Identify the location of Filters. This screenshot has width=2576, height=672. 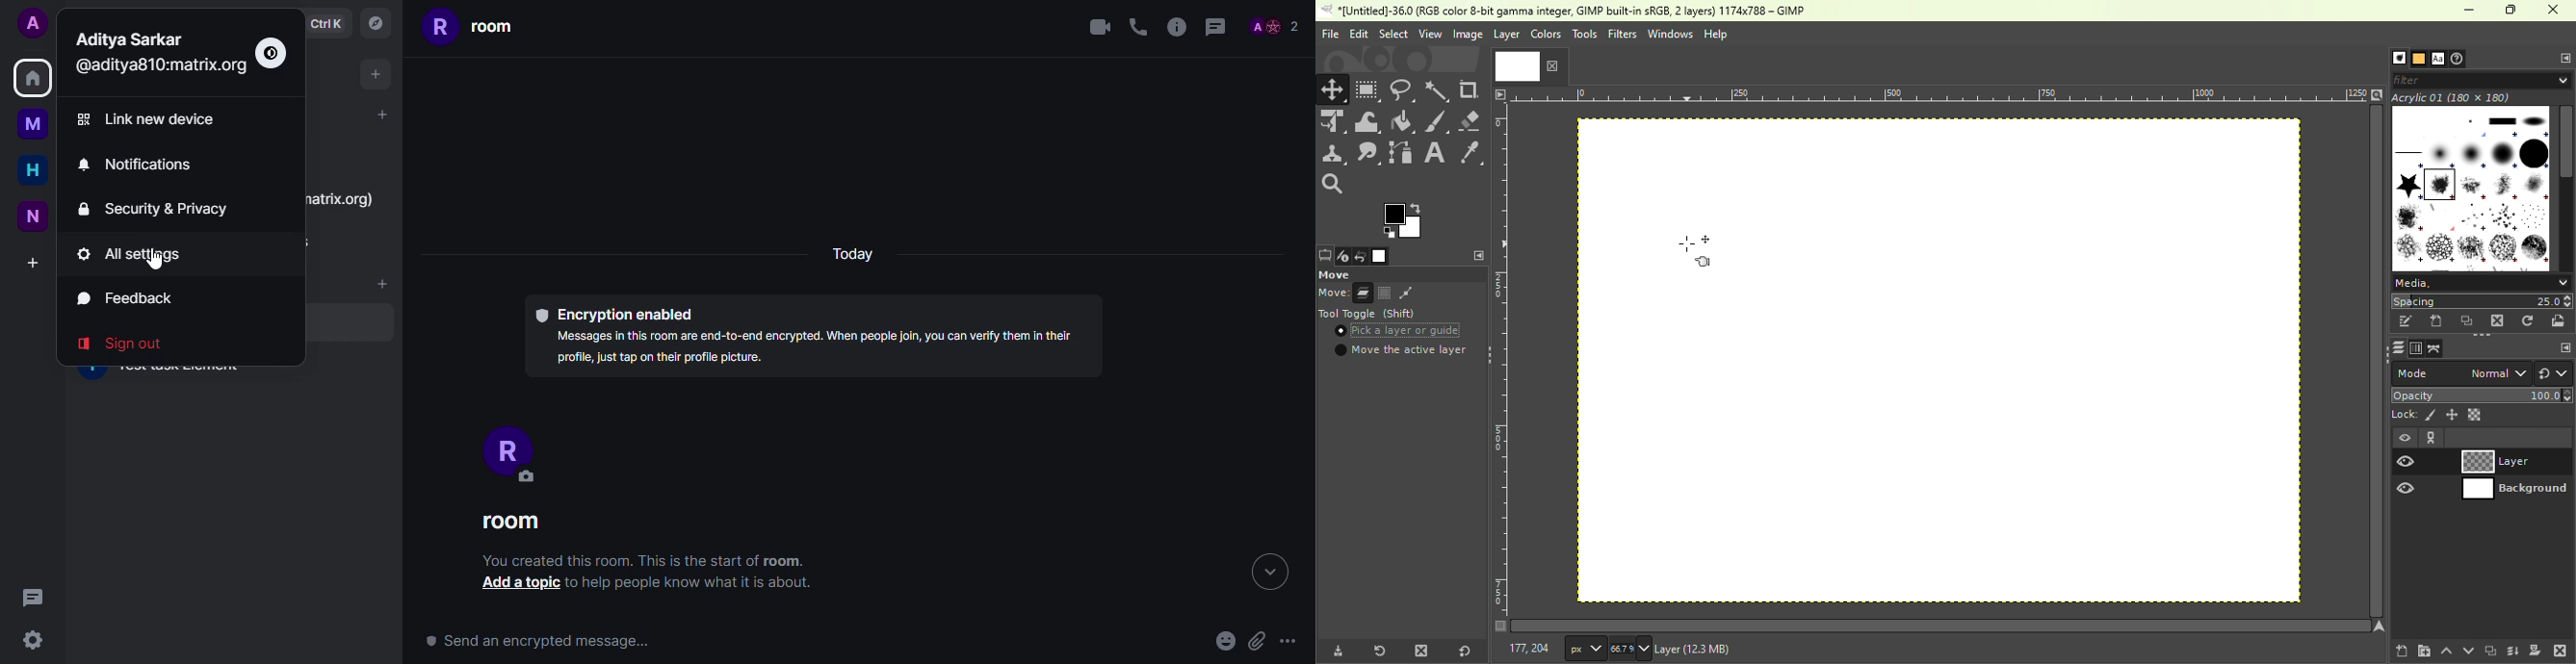
(1622, 34).